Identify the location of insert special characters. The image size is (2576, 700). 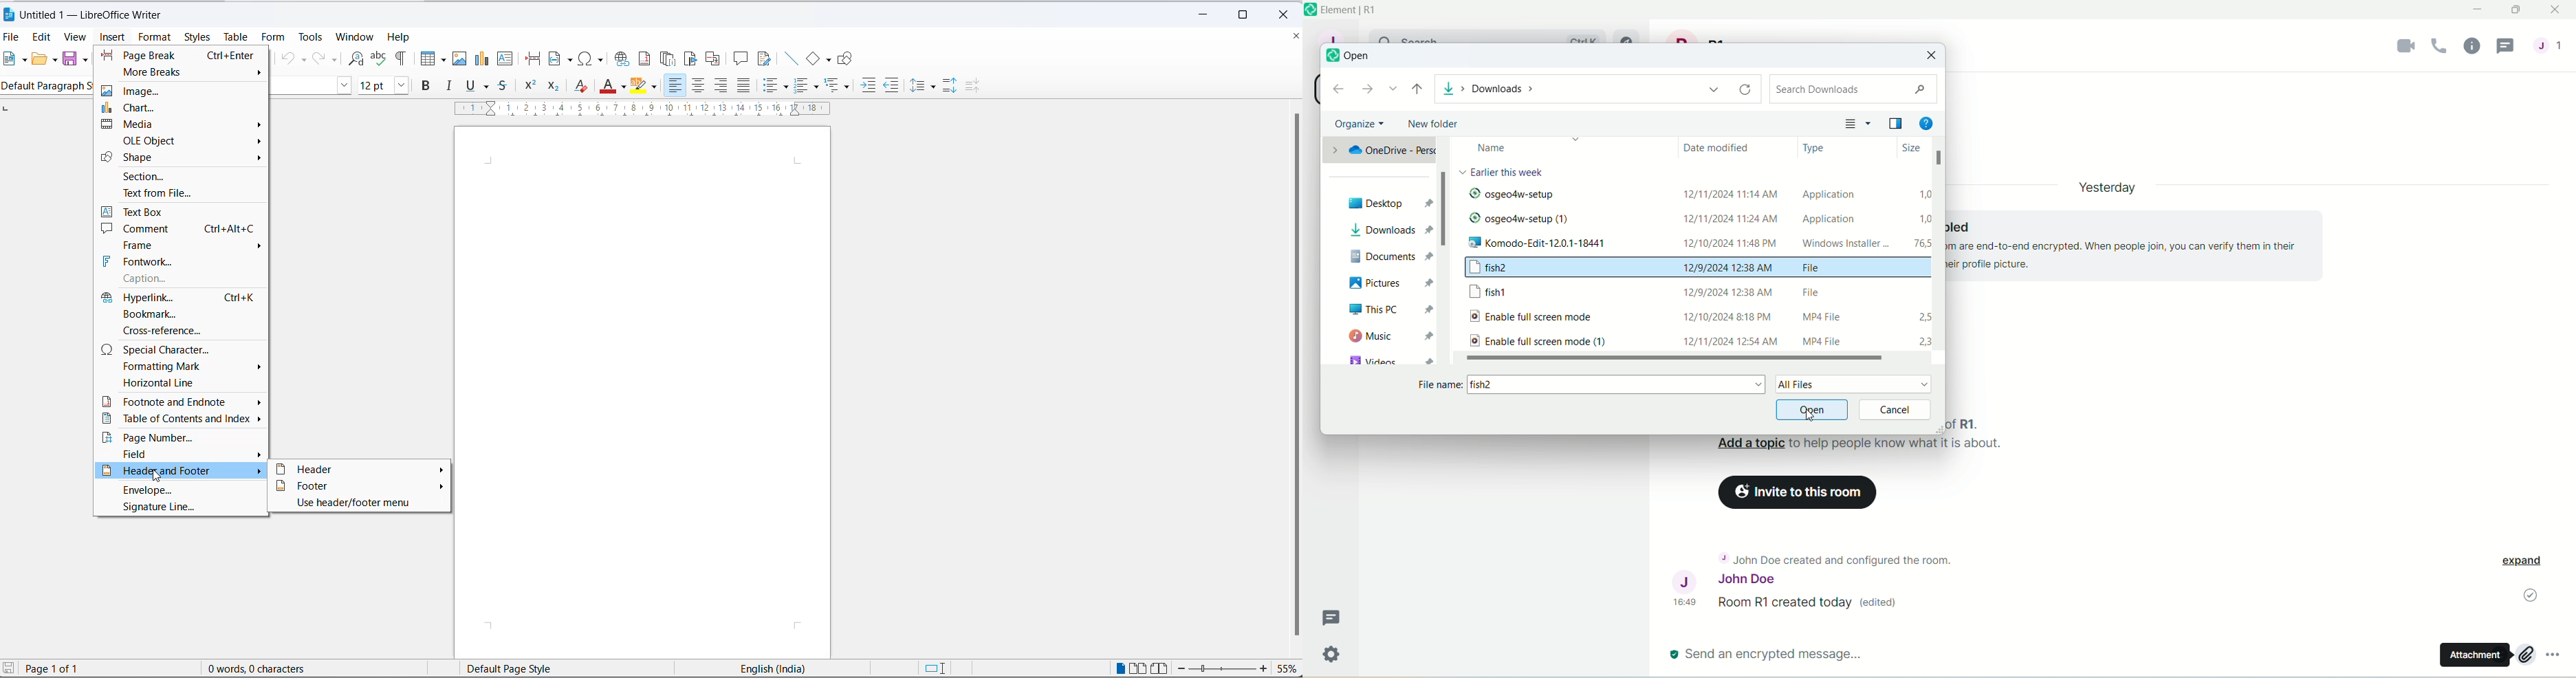
(593, 58).